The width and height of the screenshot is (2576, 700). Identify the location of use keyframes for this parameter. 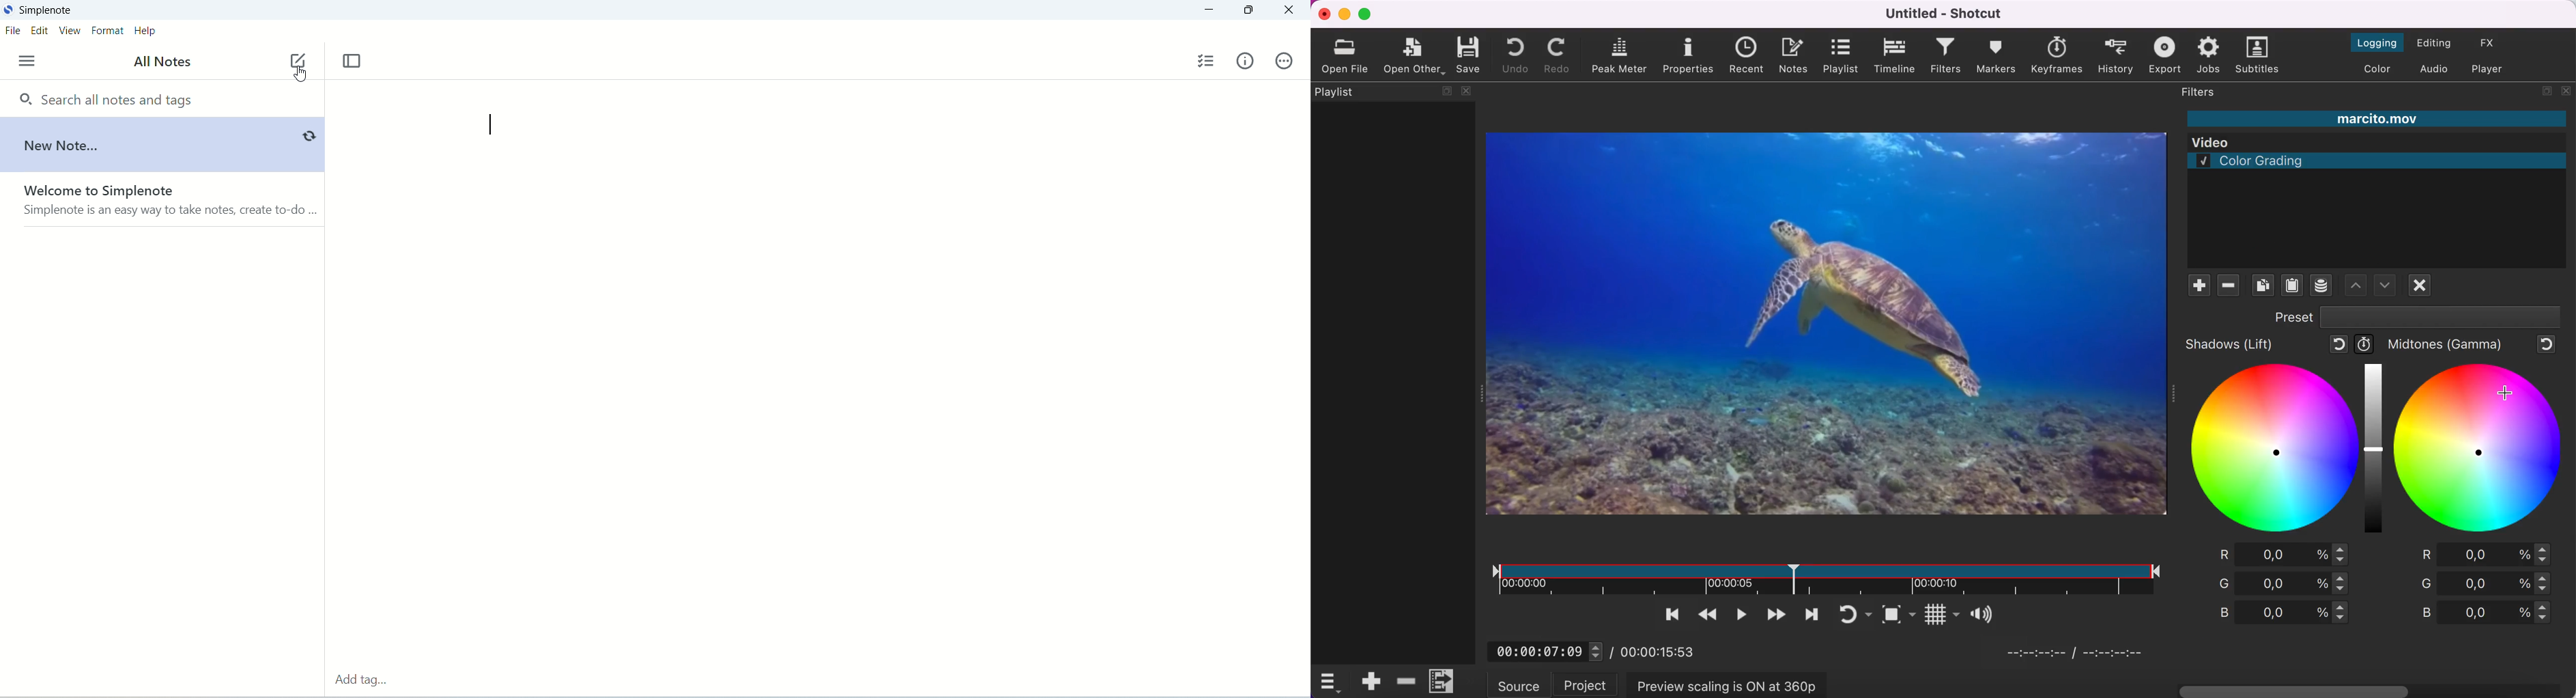
(2366, 348).